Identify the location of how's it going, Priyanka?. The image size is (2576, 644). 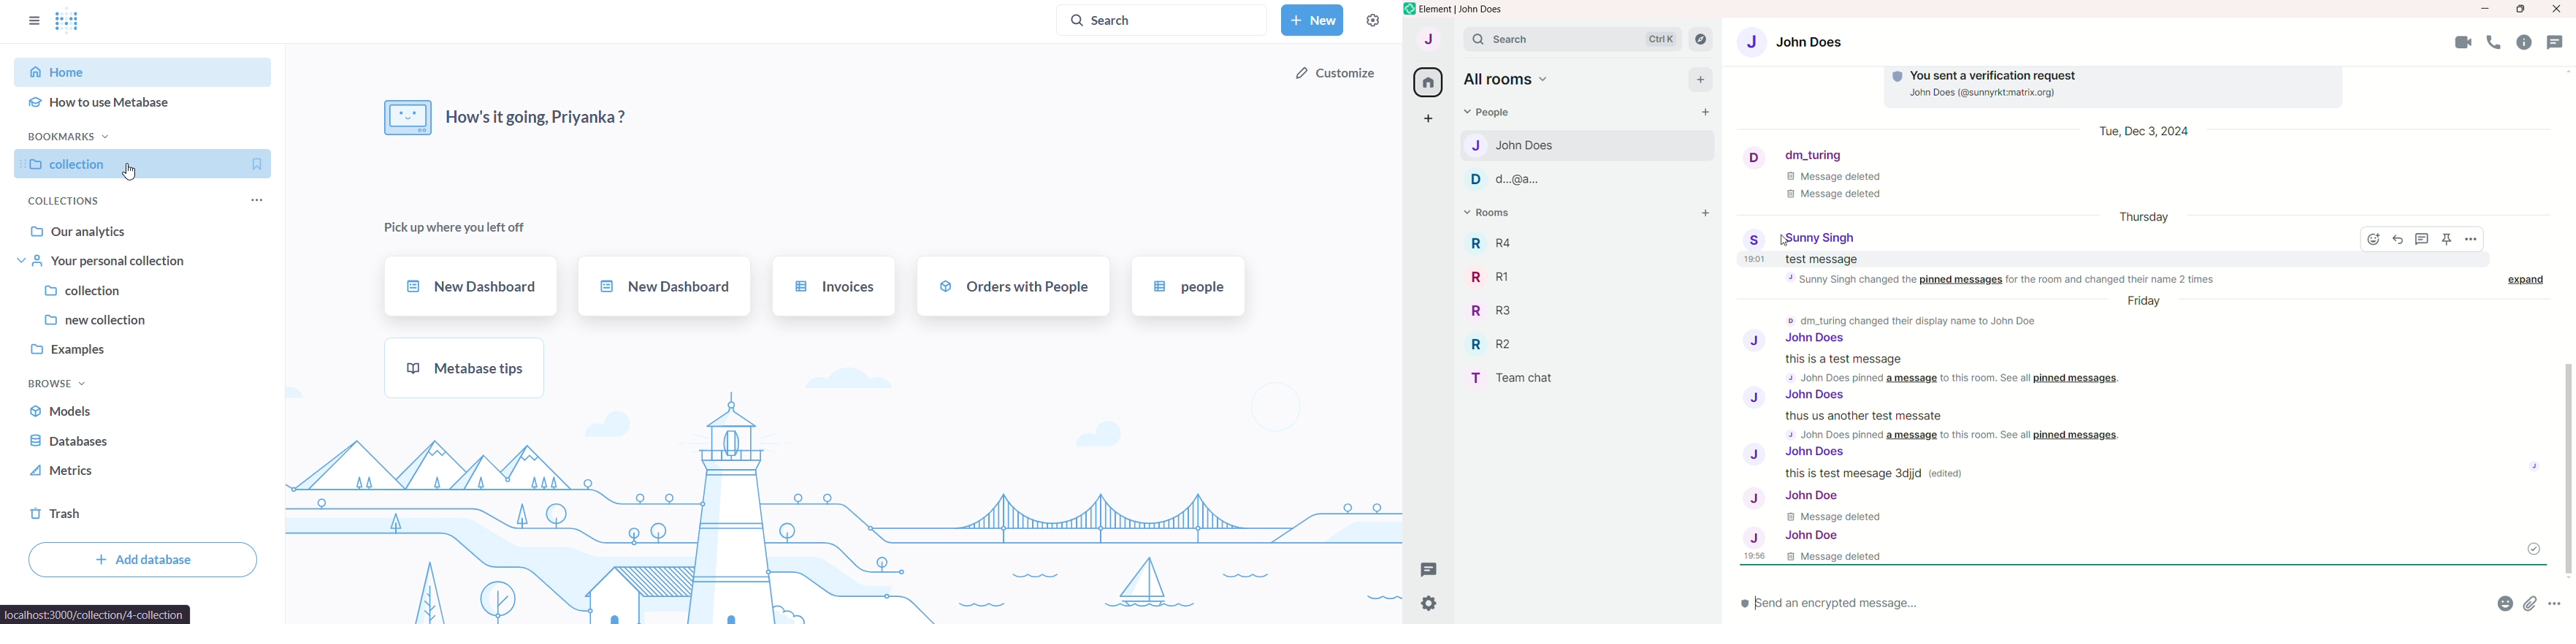
(513, 113).